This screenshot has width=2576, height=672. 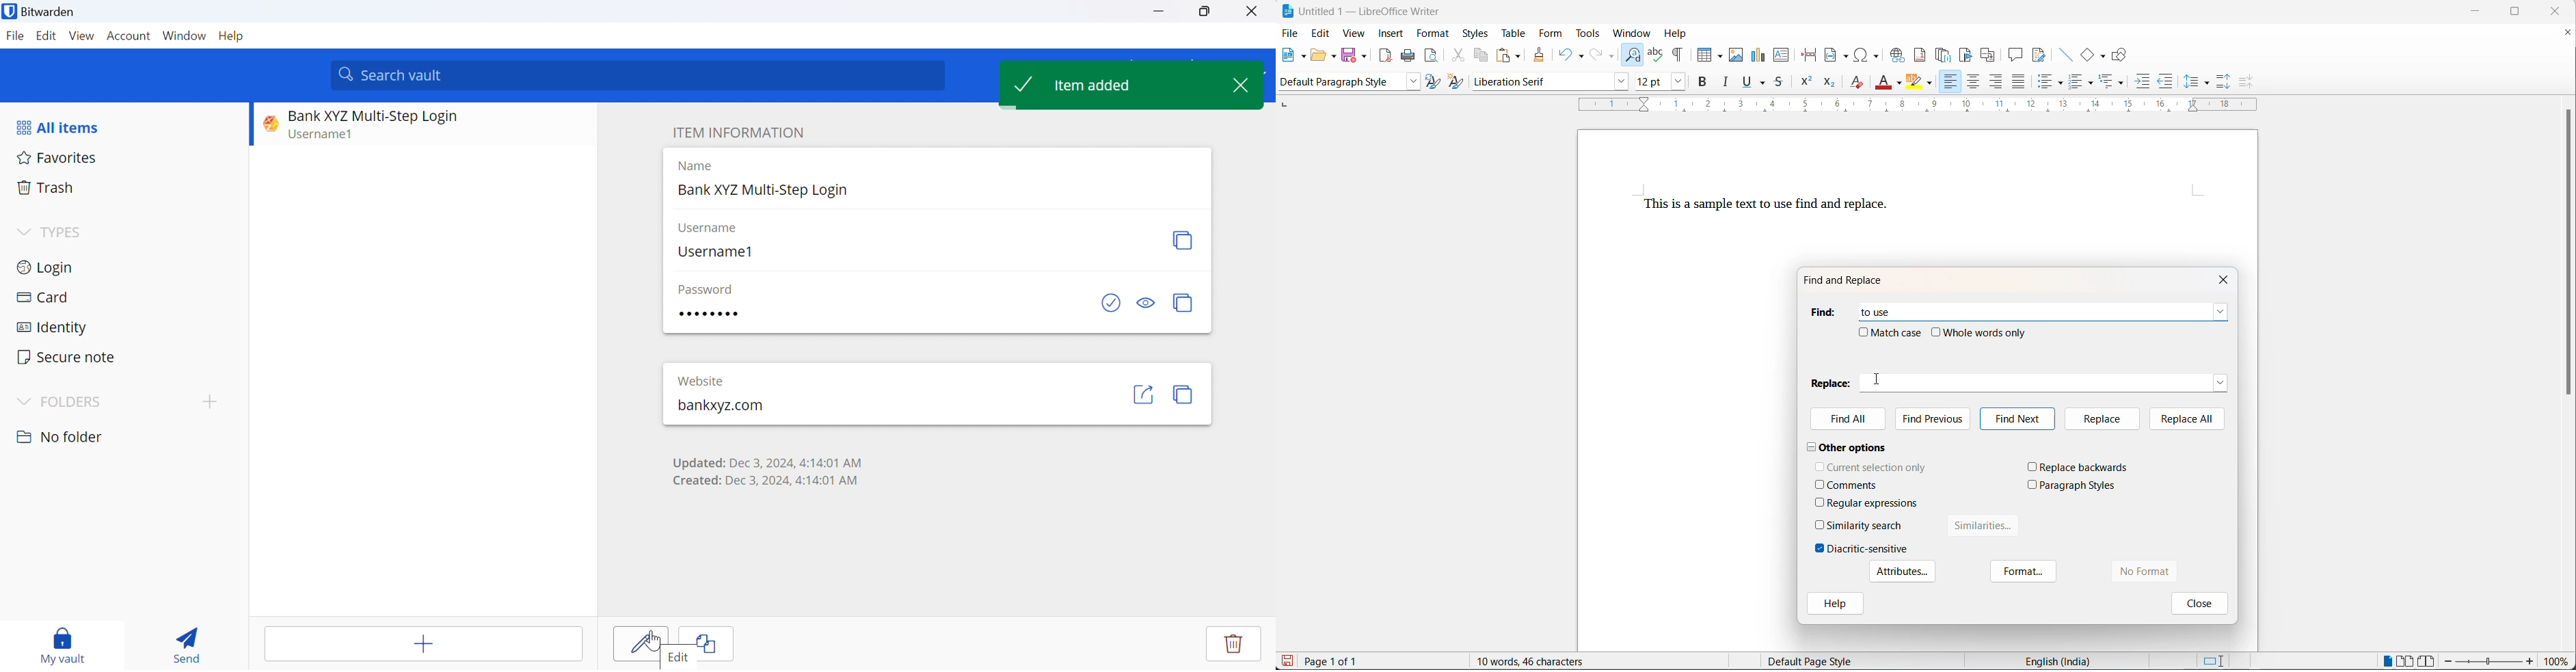 I want to click on Toggle visibility, so click(x=1147, y=304).